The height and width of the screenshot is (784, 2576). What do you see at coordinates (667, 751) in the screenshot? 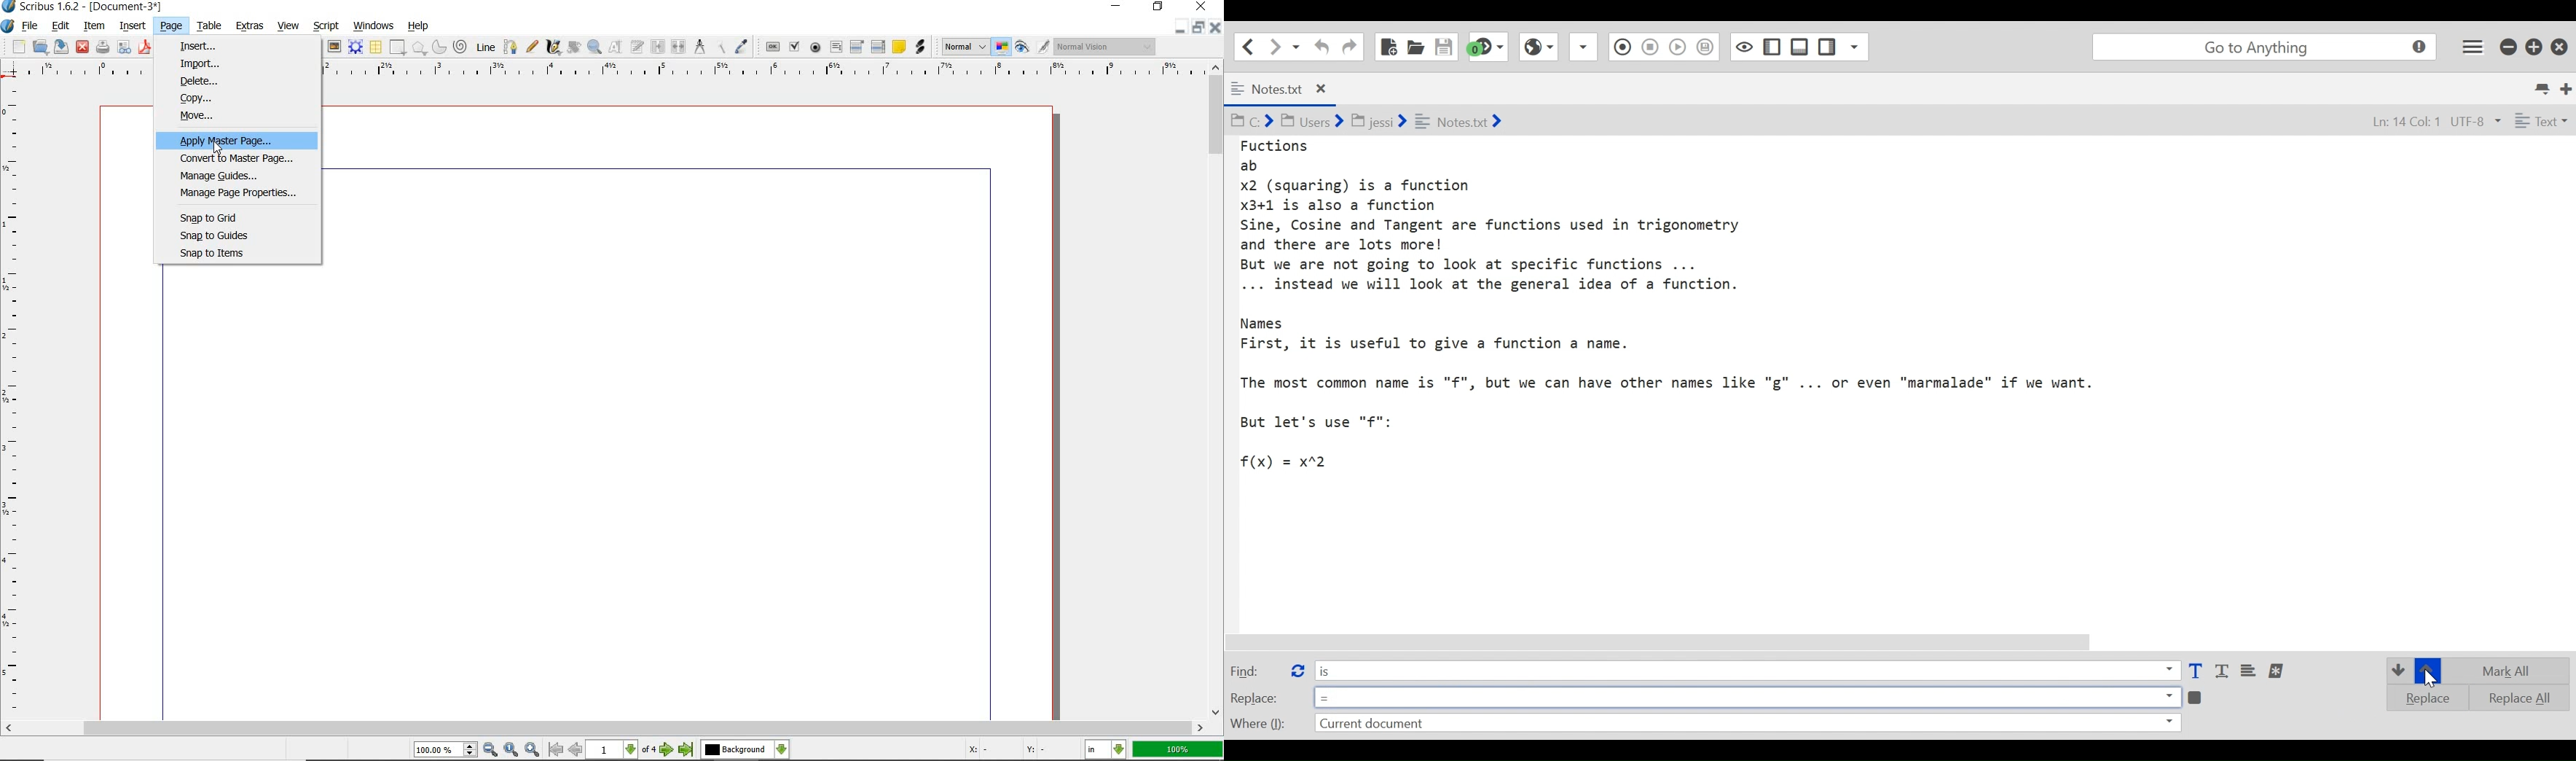
I see `Next Page` at bounding box center [667, 751].